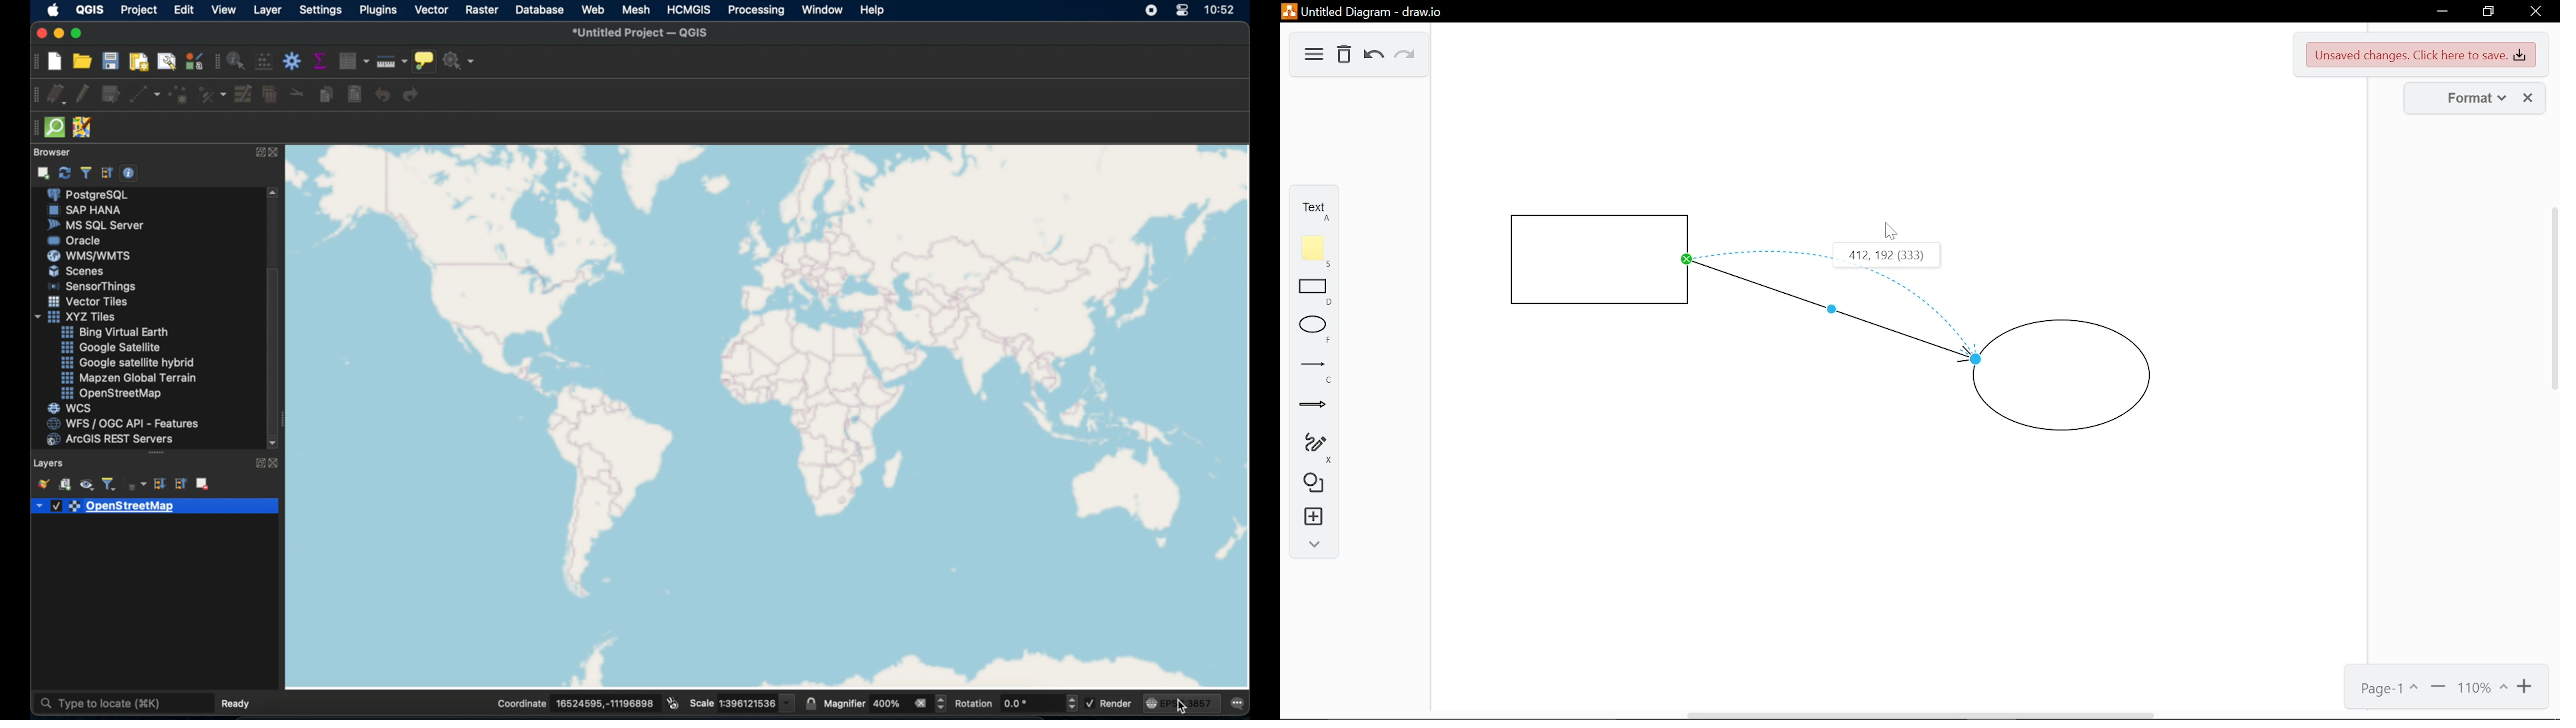  Describe the element at coordinates (91, 257) in the screenshot. I see `was/wmts` at that location.